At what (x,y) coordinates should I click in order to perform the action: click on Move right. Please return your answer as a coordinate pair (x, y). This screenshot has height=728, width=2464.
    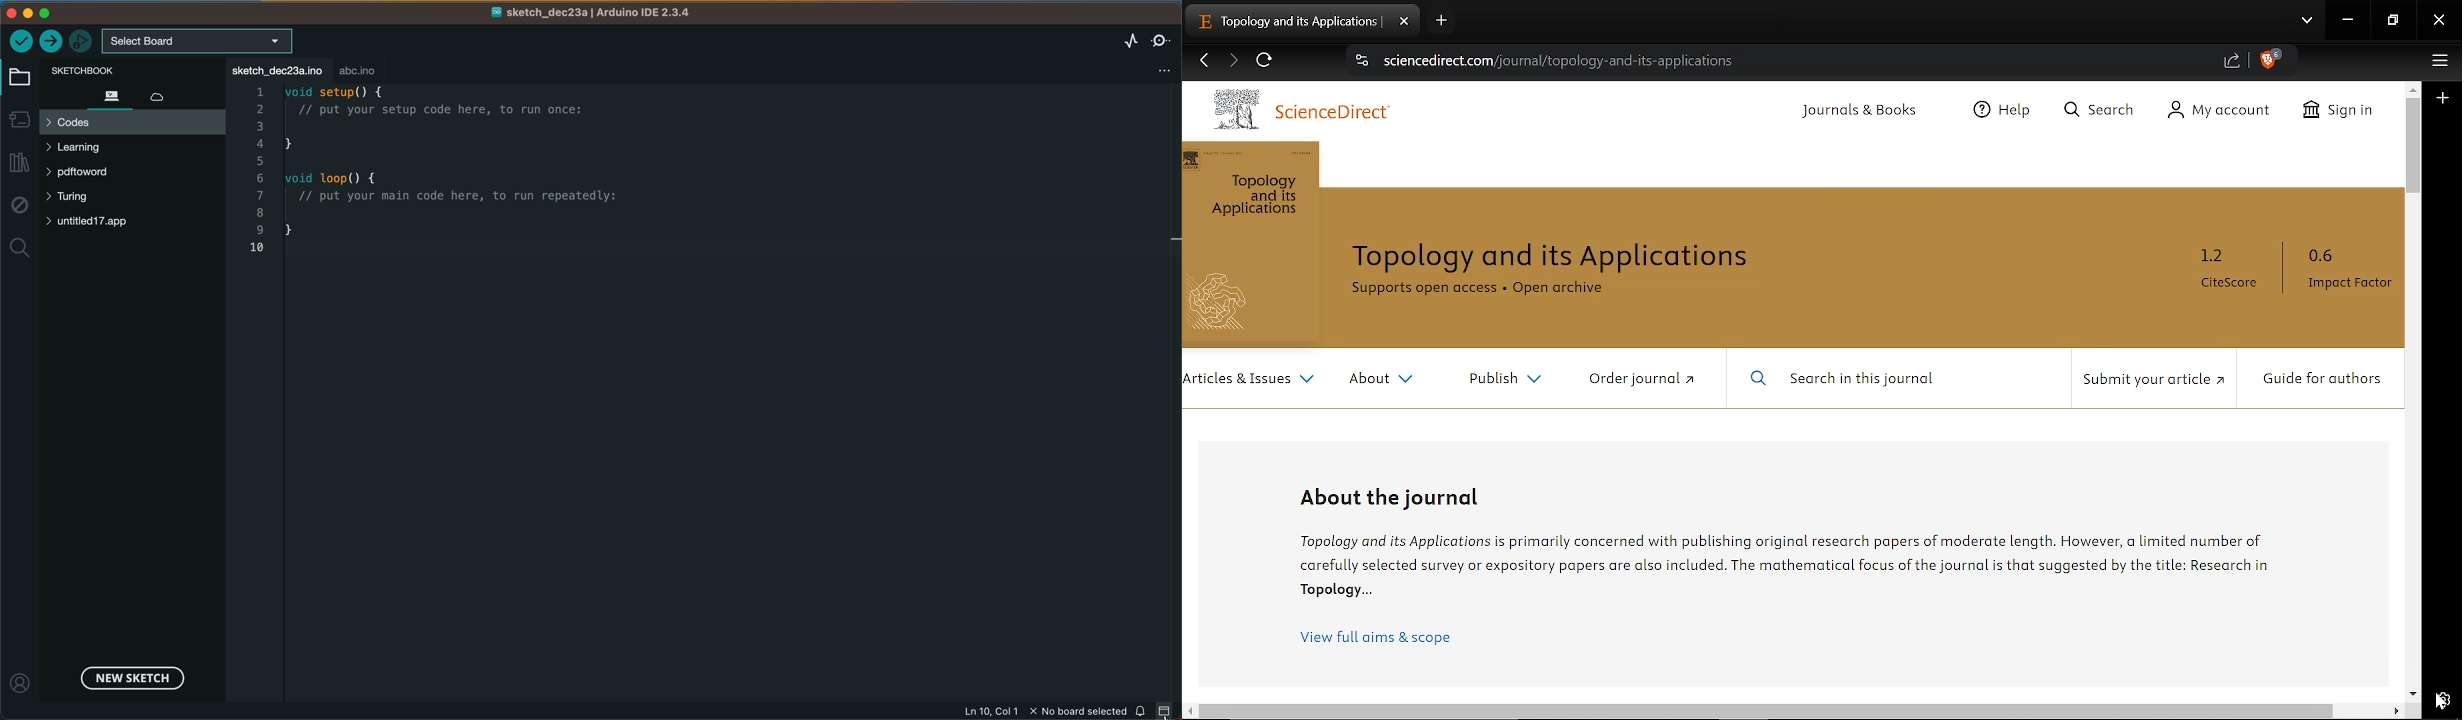
    Looking at the image, I should click on (2399, 712).